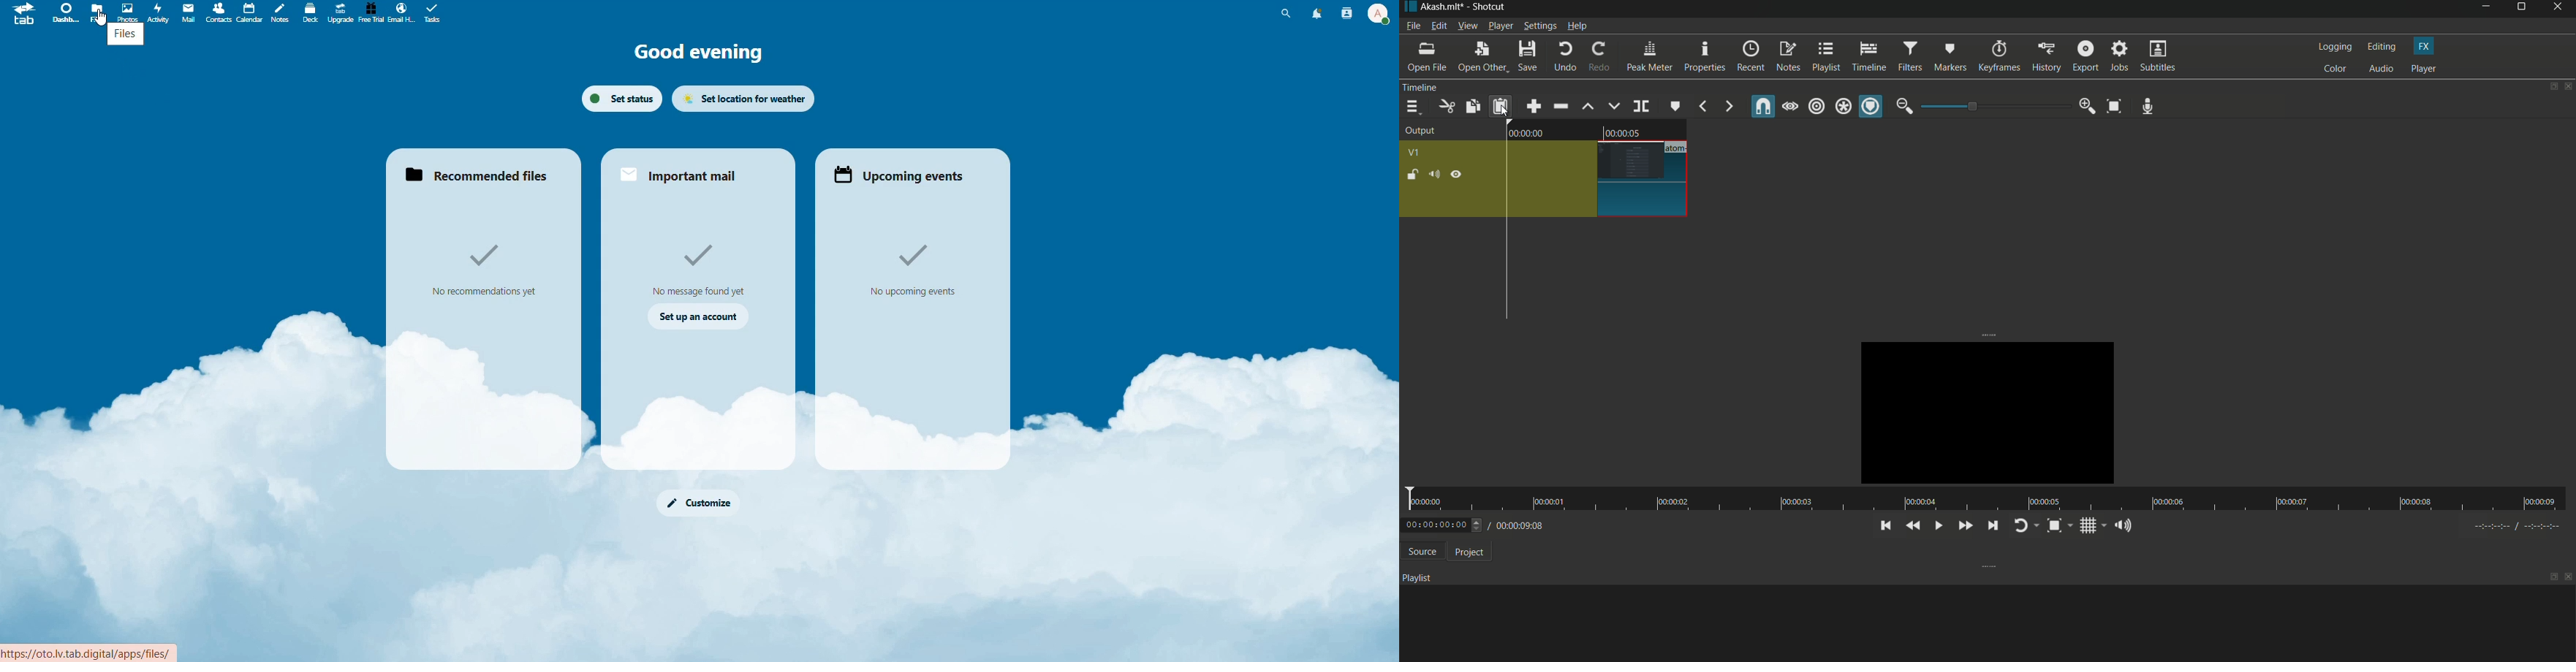 The height and width of the screenshot is (672, 2576). I want to click on cursor, so click(1505, 111).